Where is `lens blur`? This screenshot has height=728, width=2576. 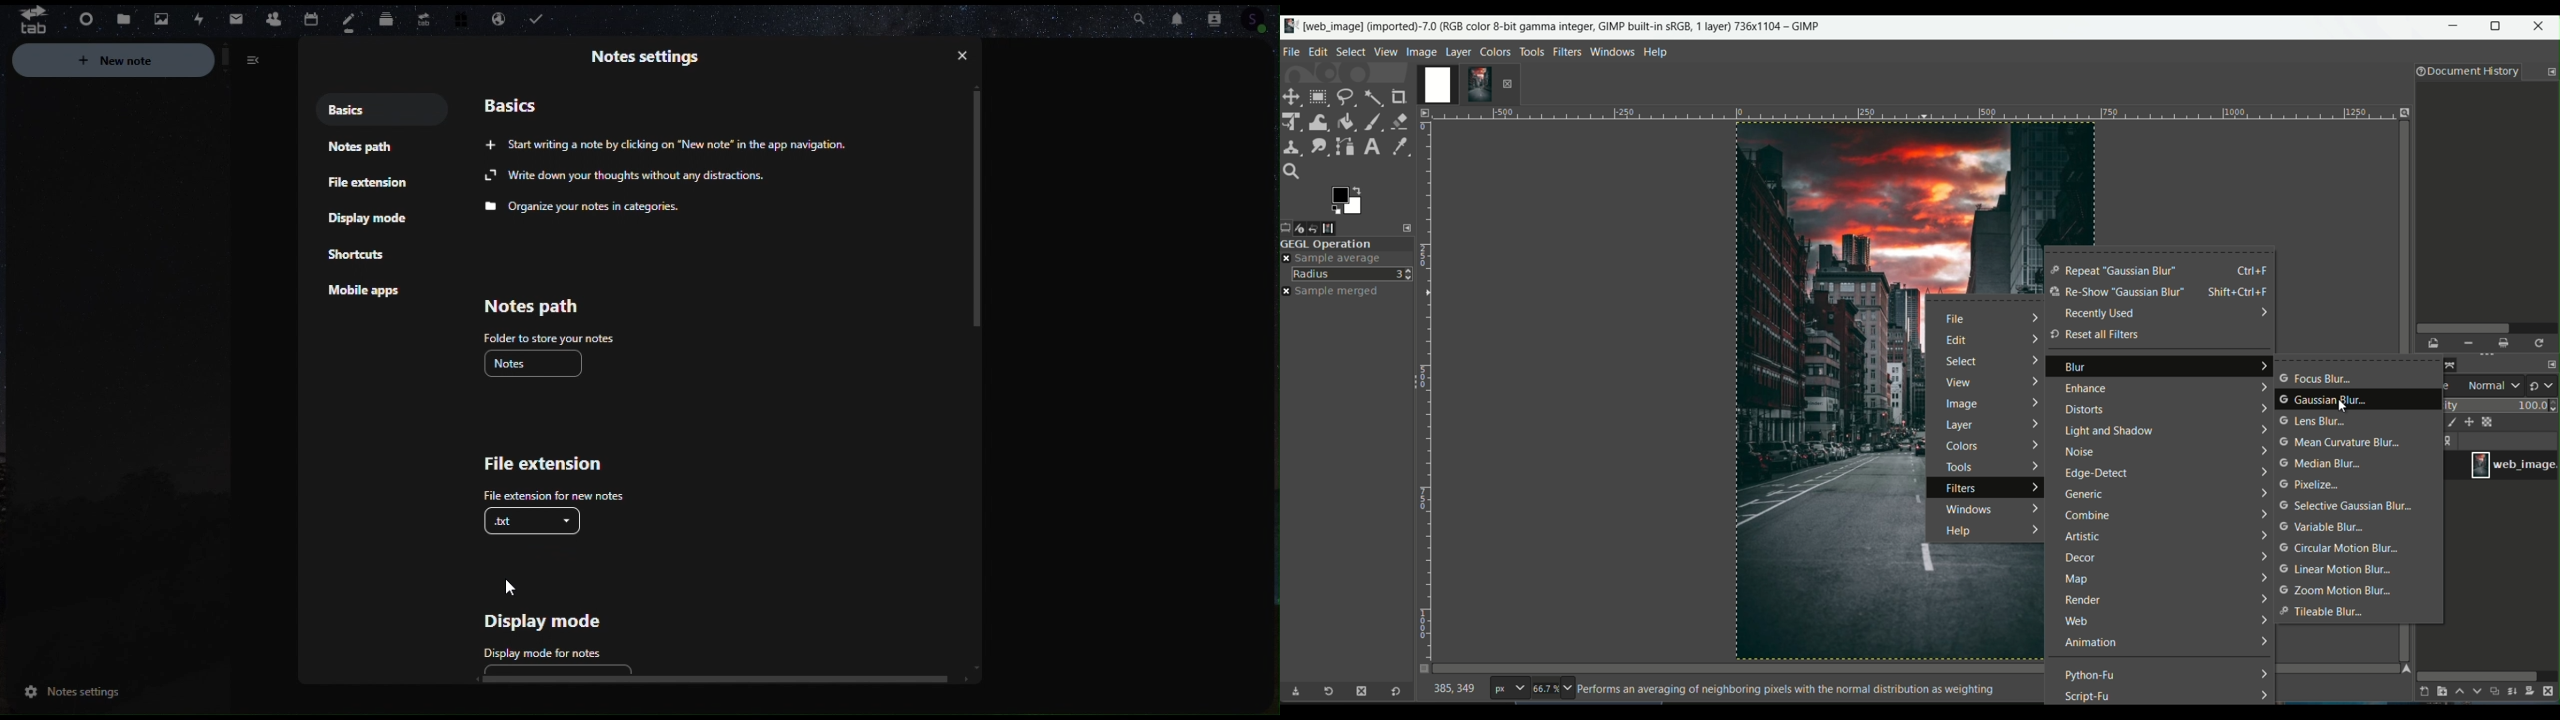
lens blur is located at coordinates (2313, 421).